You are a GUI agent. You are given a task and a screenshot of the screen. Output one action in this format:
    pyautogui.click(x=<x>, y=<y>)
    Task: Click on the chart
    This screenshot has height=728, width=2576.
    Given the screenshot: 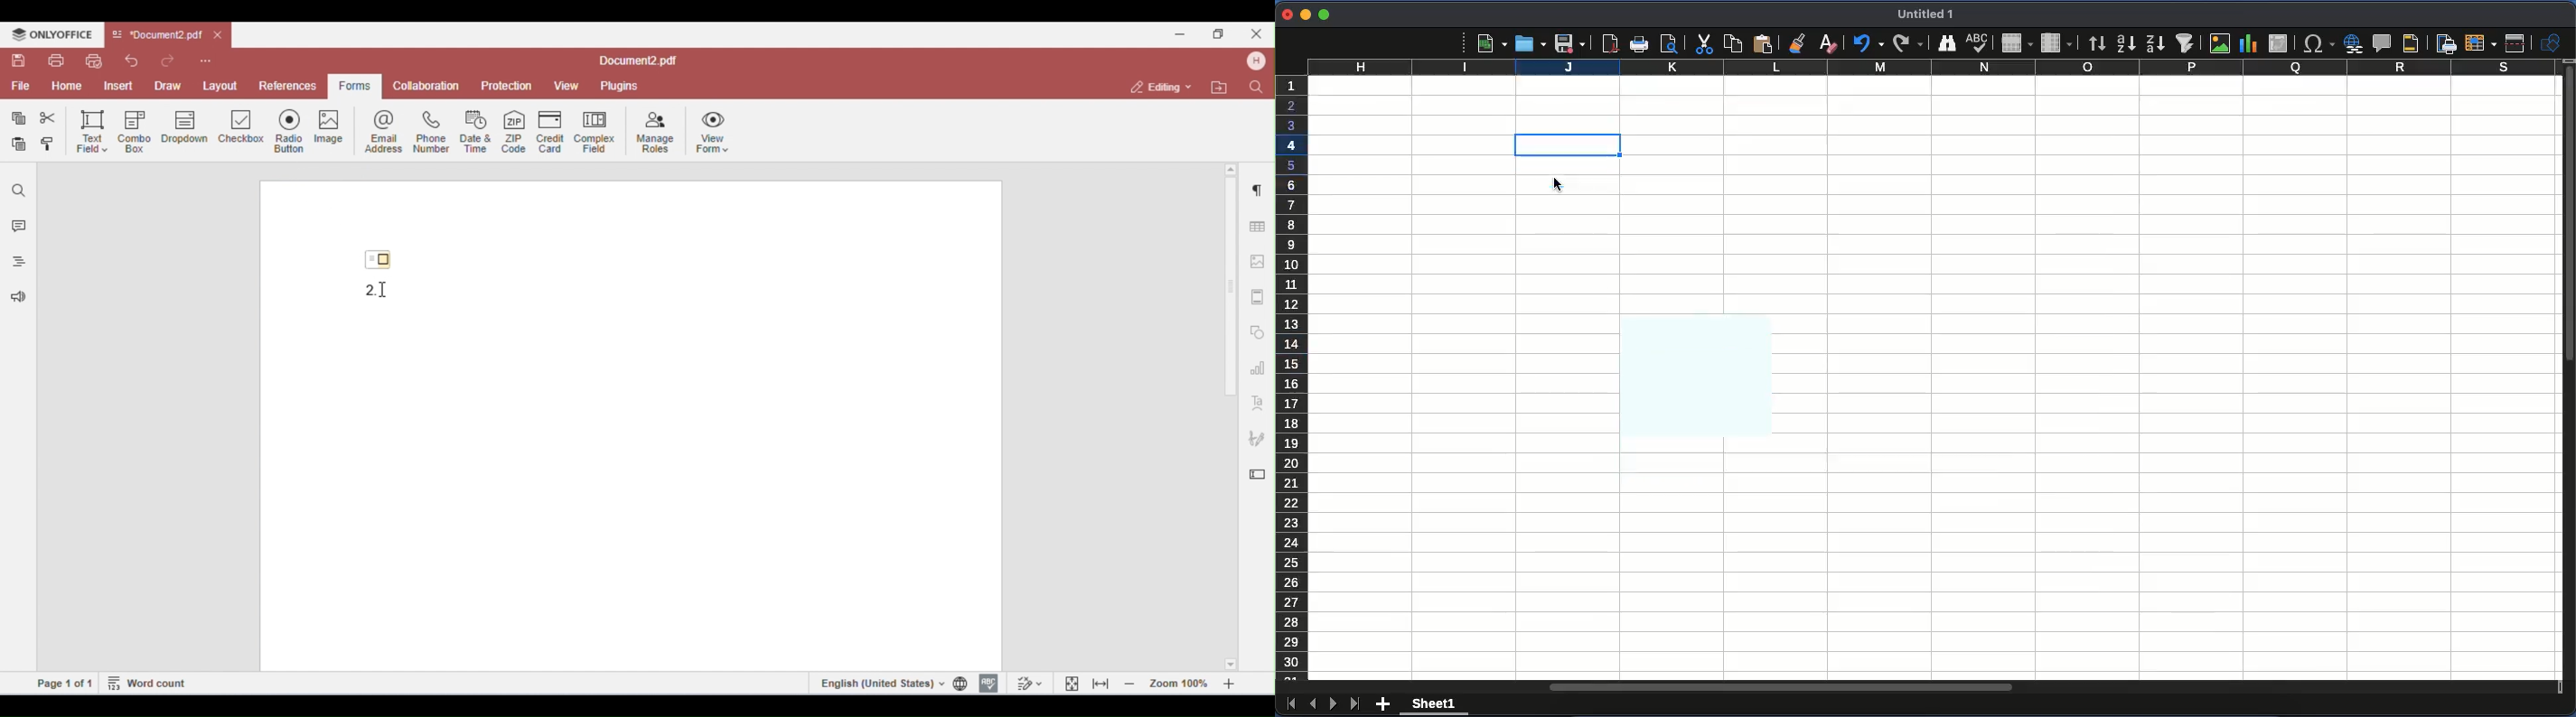 What is the action you would take?
    pyautogui.click(x=2252, y=44)
    